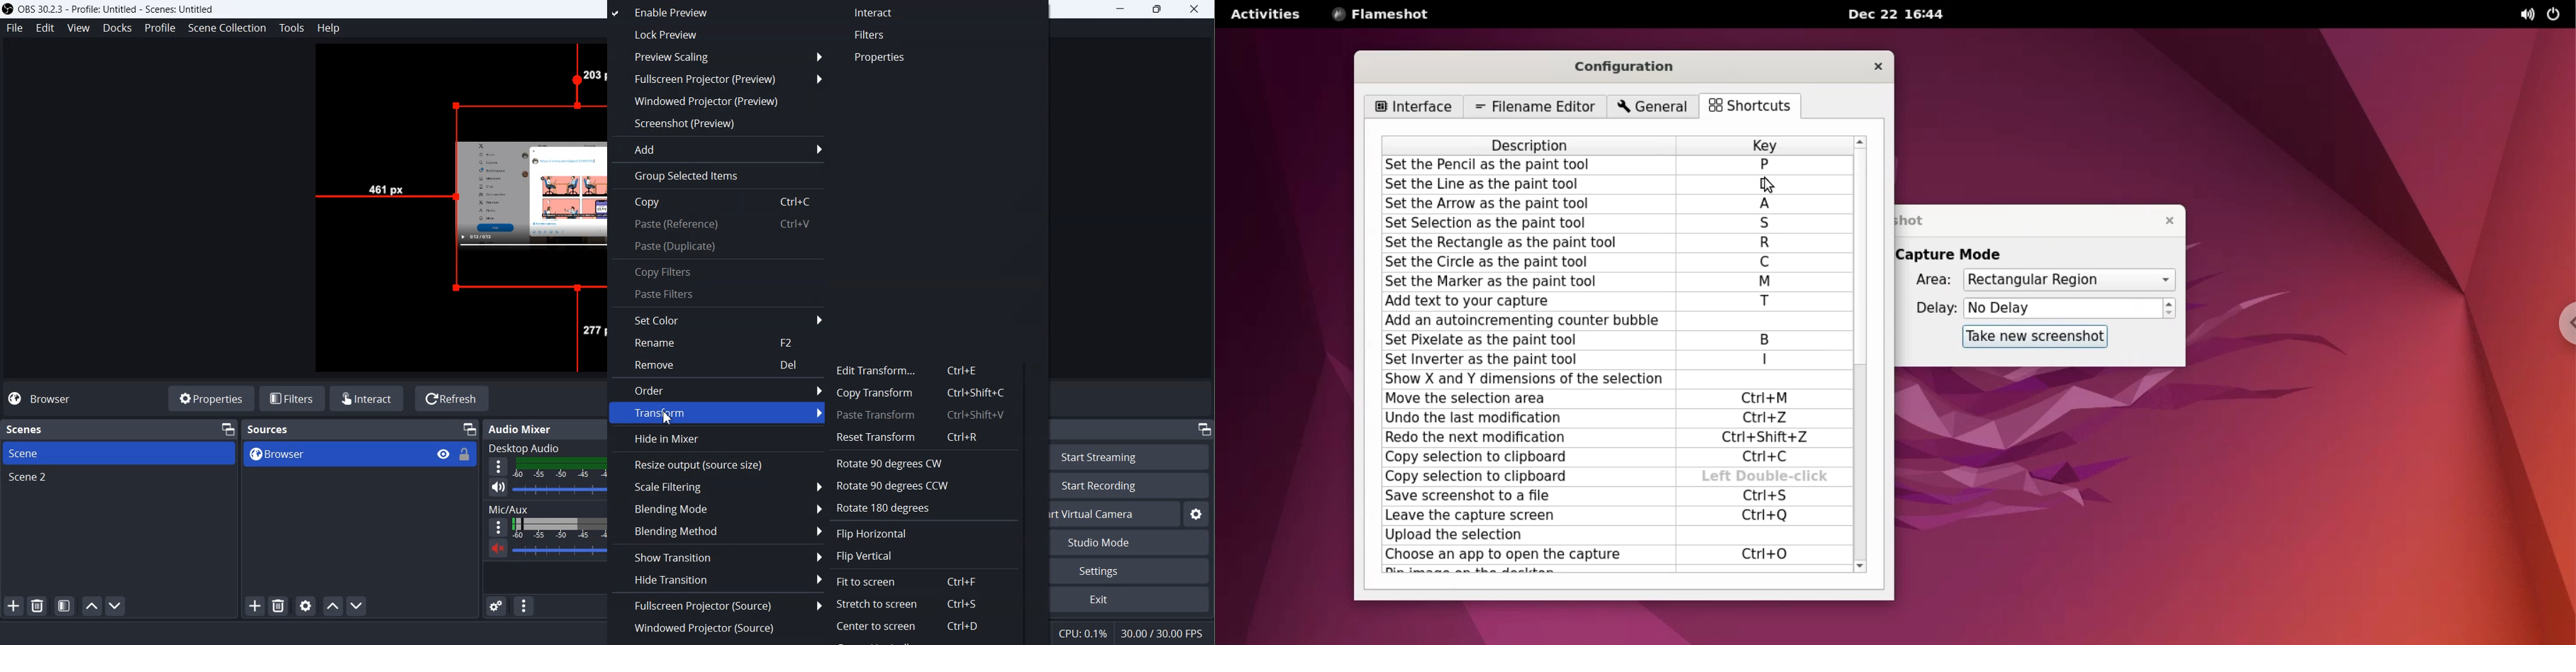 The image size is (2576, 672). What do you see at coordinates (883, 507) in the screenshot?
I see `Rotate 180 degree` at bounding box center [883, 507].